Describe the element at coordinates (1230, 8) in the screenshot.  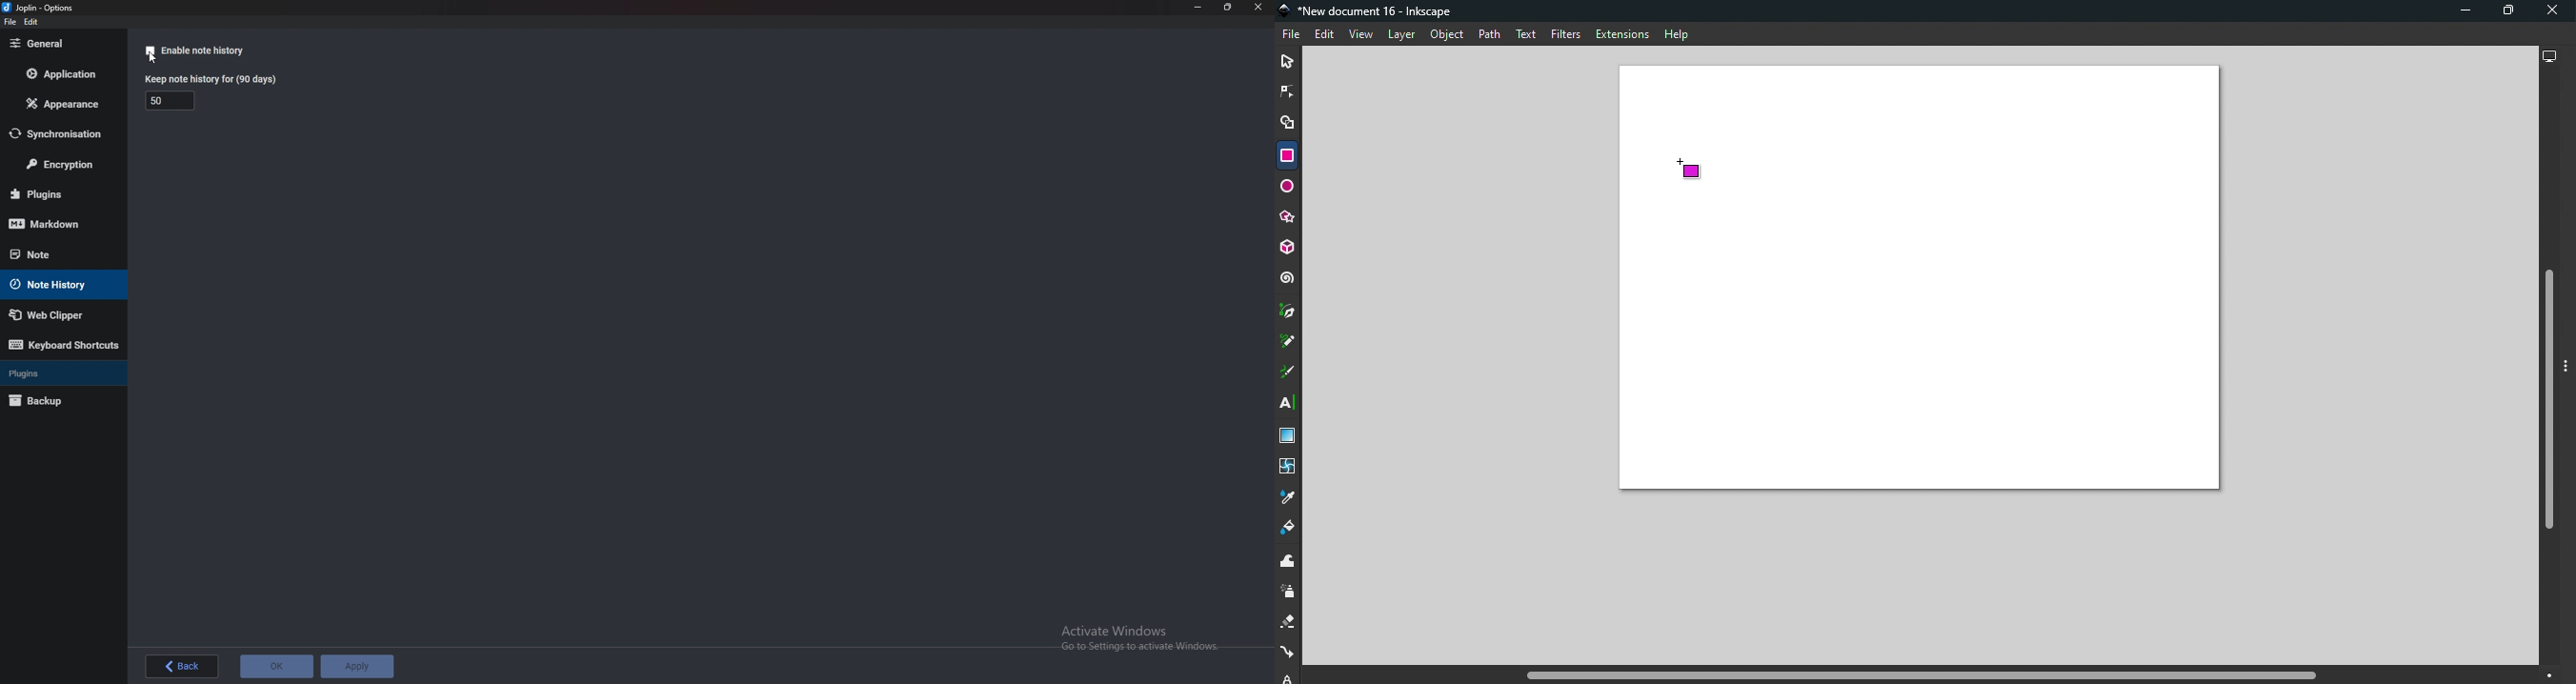
I see `Resize` at that location.